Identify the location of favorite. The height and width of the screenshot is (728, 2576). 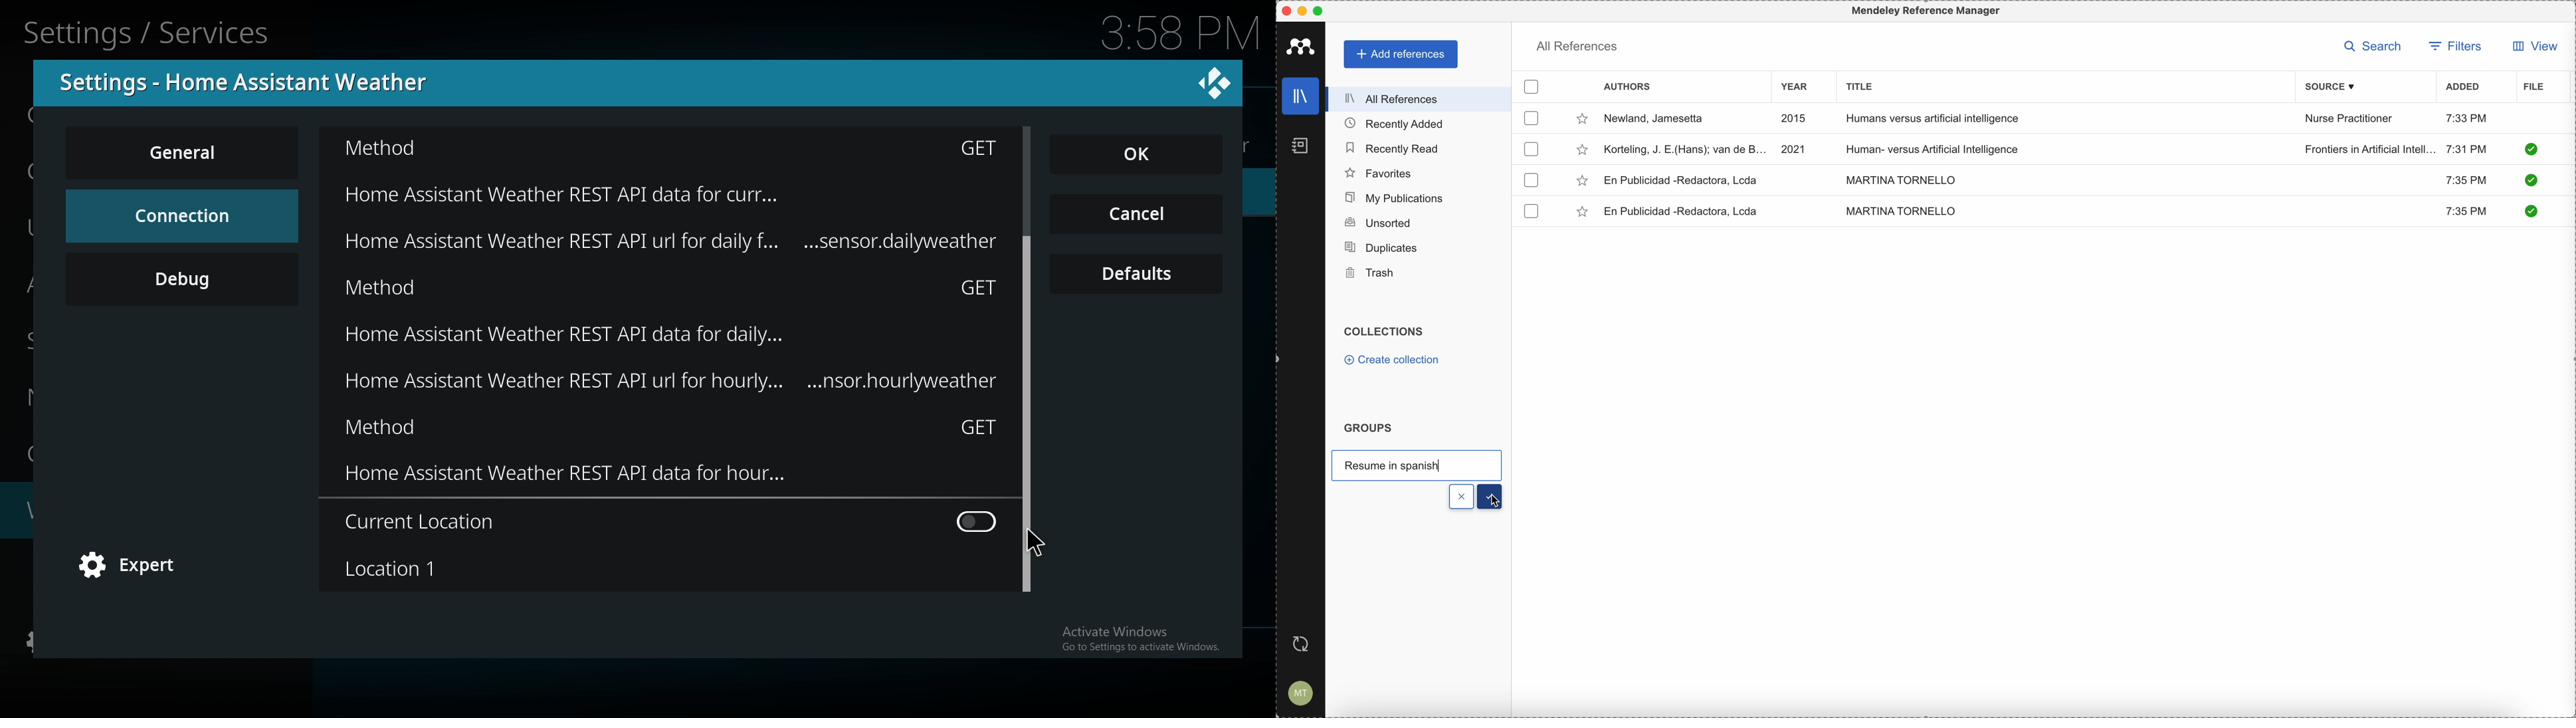
(1582, 152).